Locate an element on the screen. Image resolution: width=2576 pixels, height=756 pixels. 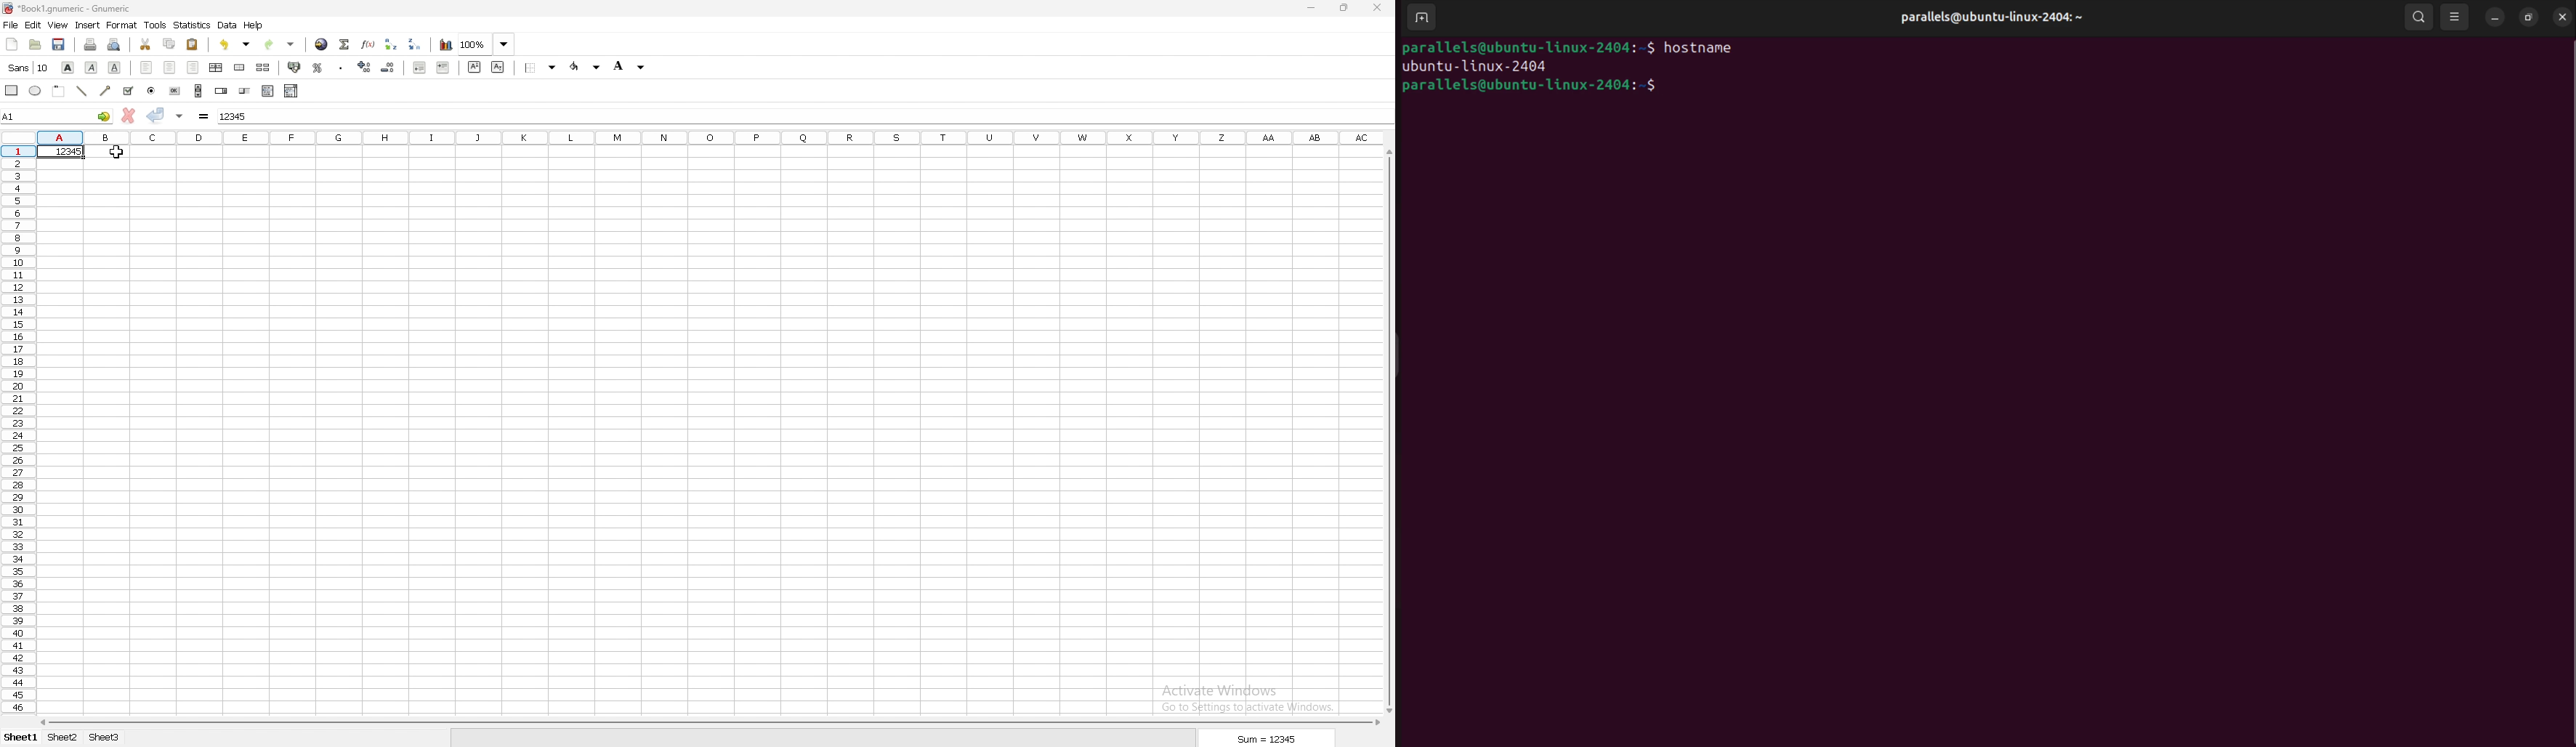
tickbox is located at coordinates (129, 92).